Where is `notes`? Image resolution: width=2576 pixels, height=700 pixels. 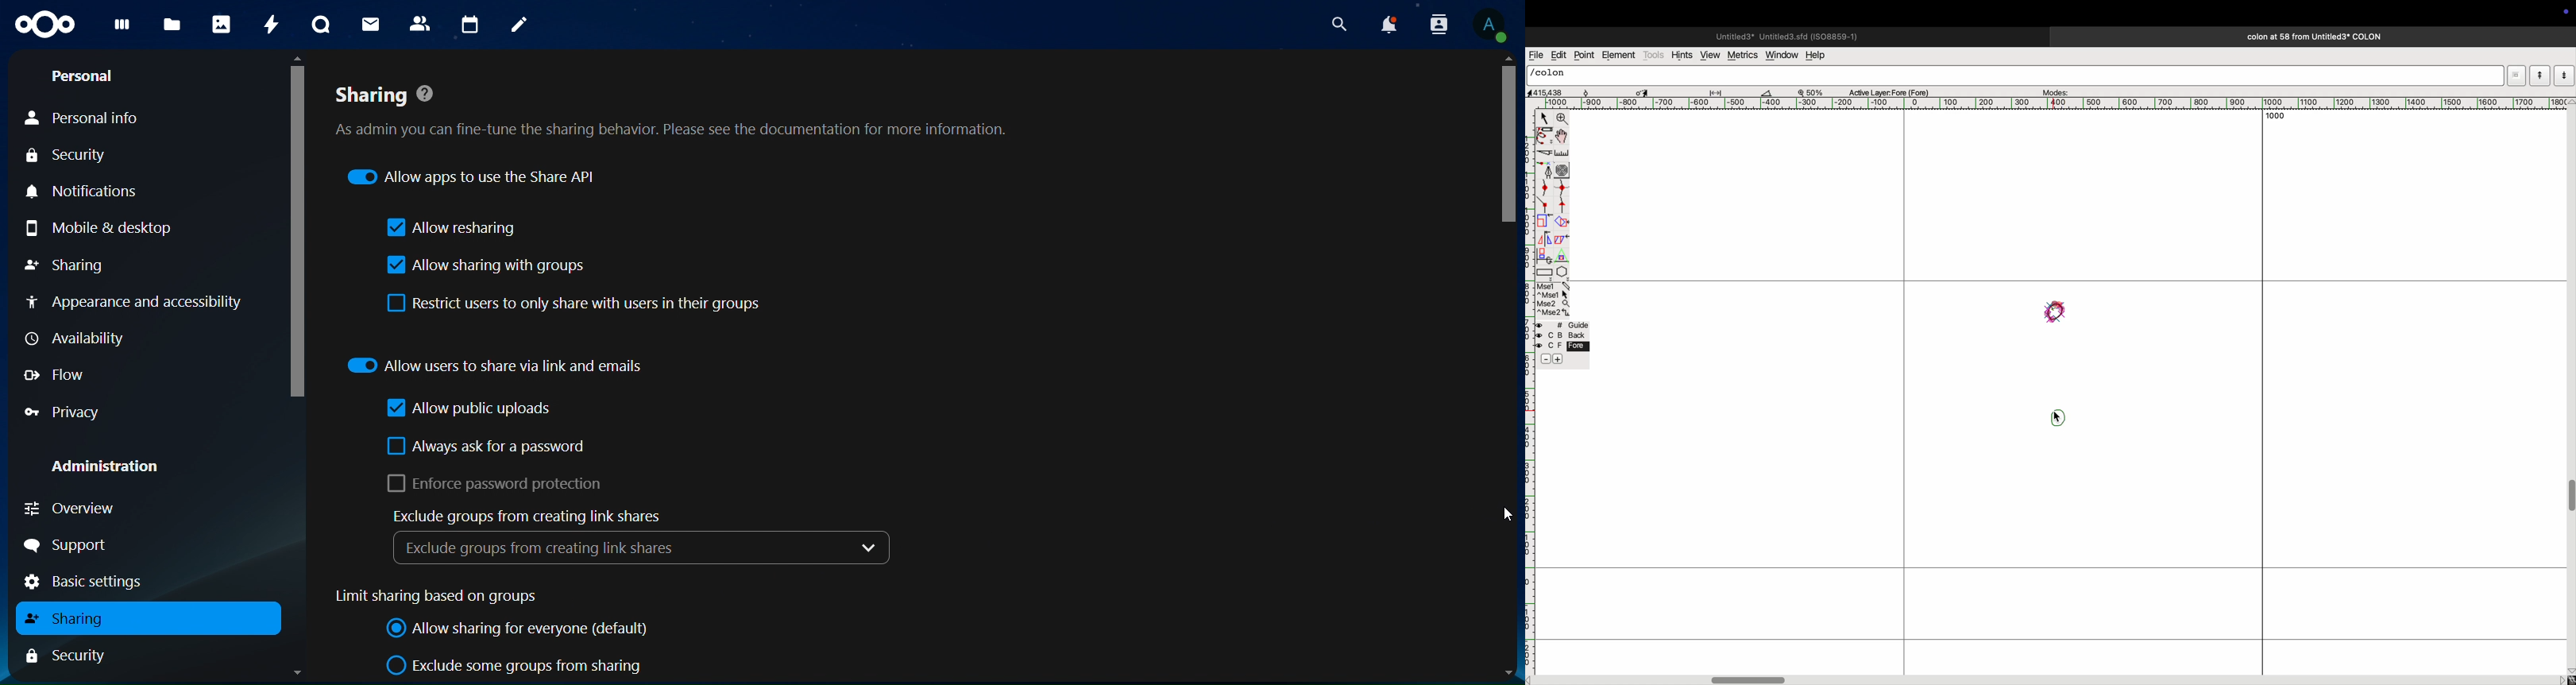
notes is located at coordinates (520, 27).